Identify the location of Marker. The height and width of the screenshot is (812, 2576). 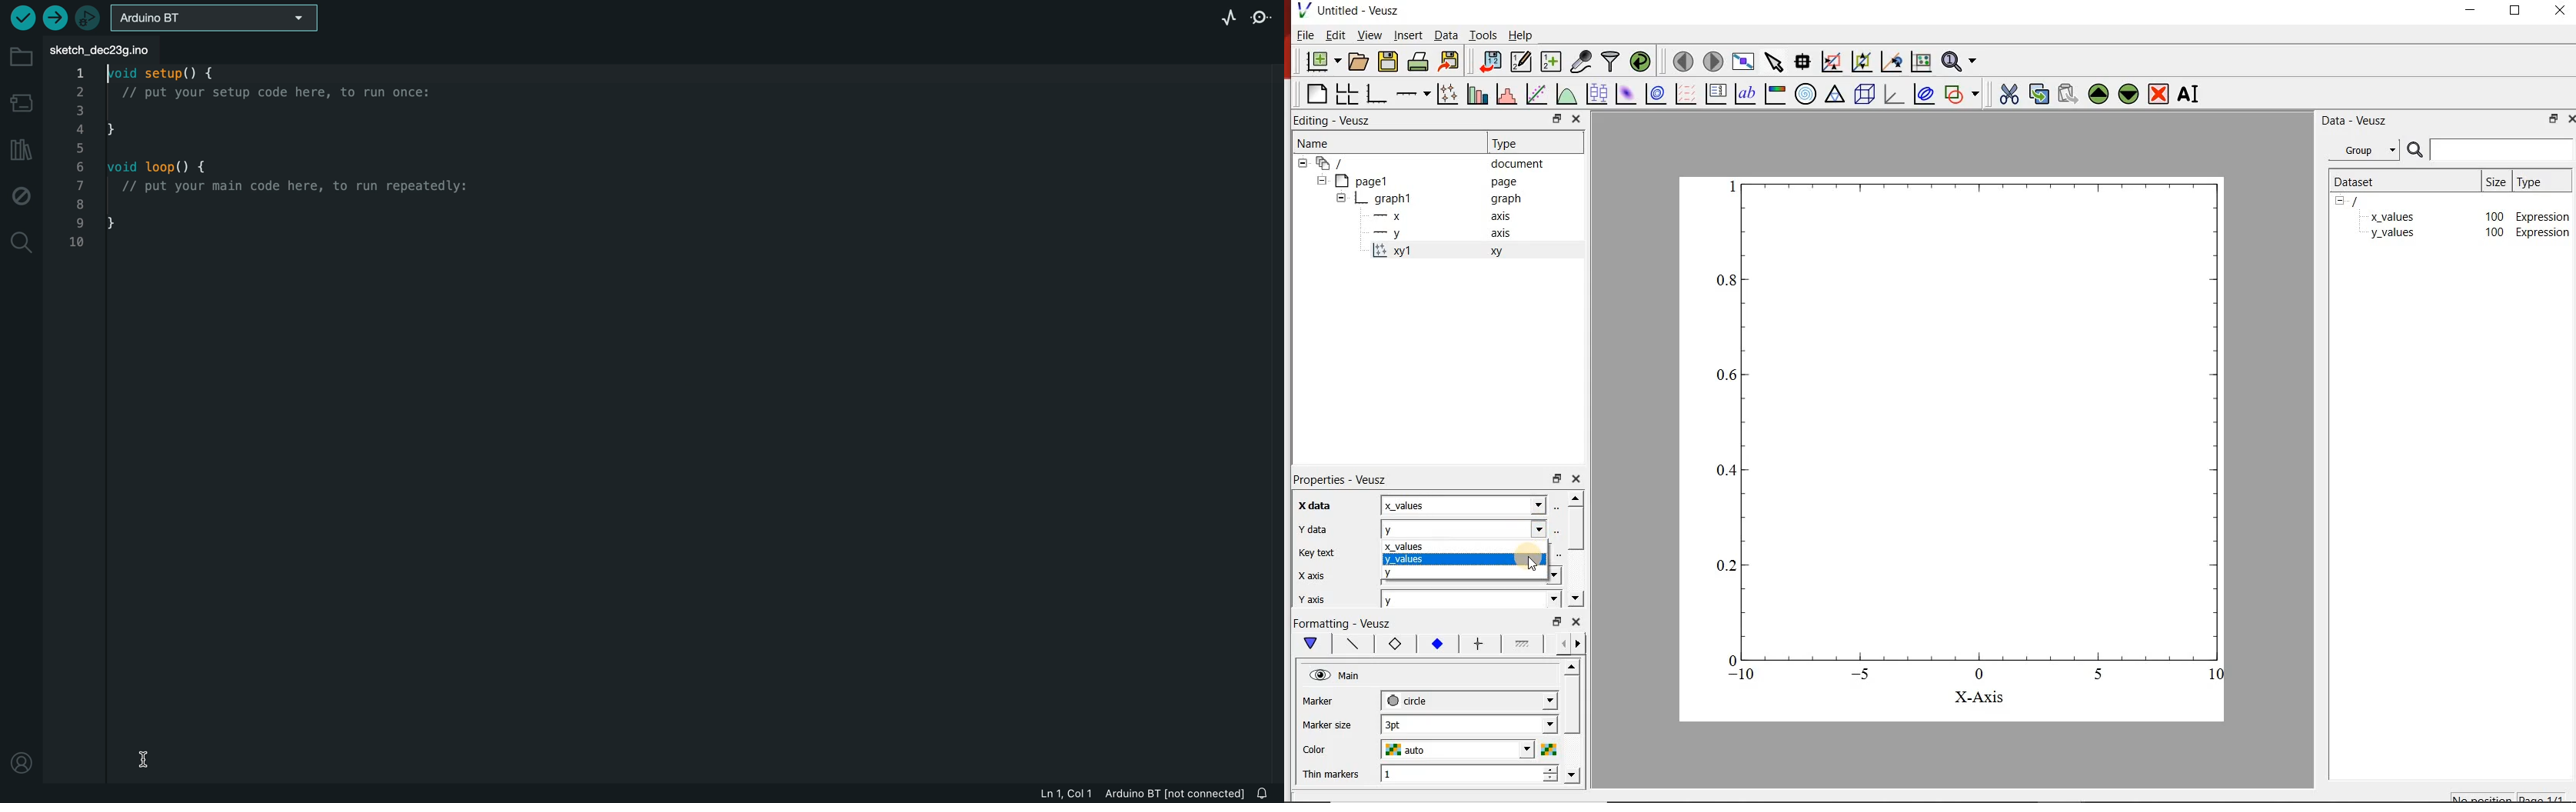
(1318, 701).